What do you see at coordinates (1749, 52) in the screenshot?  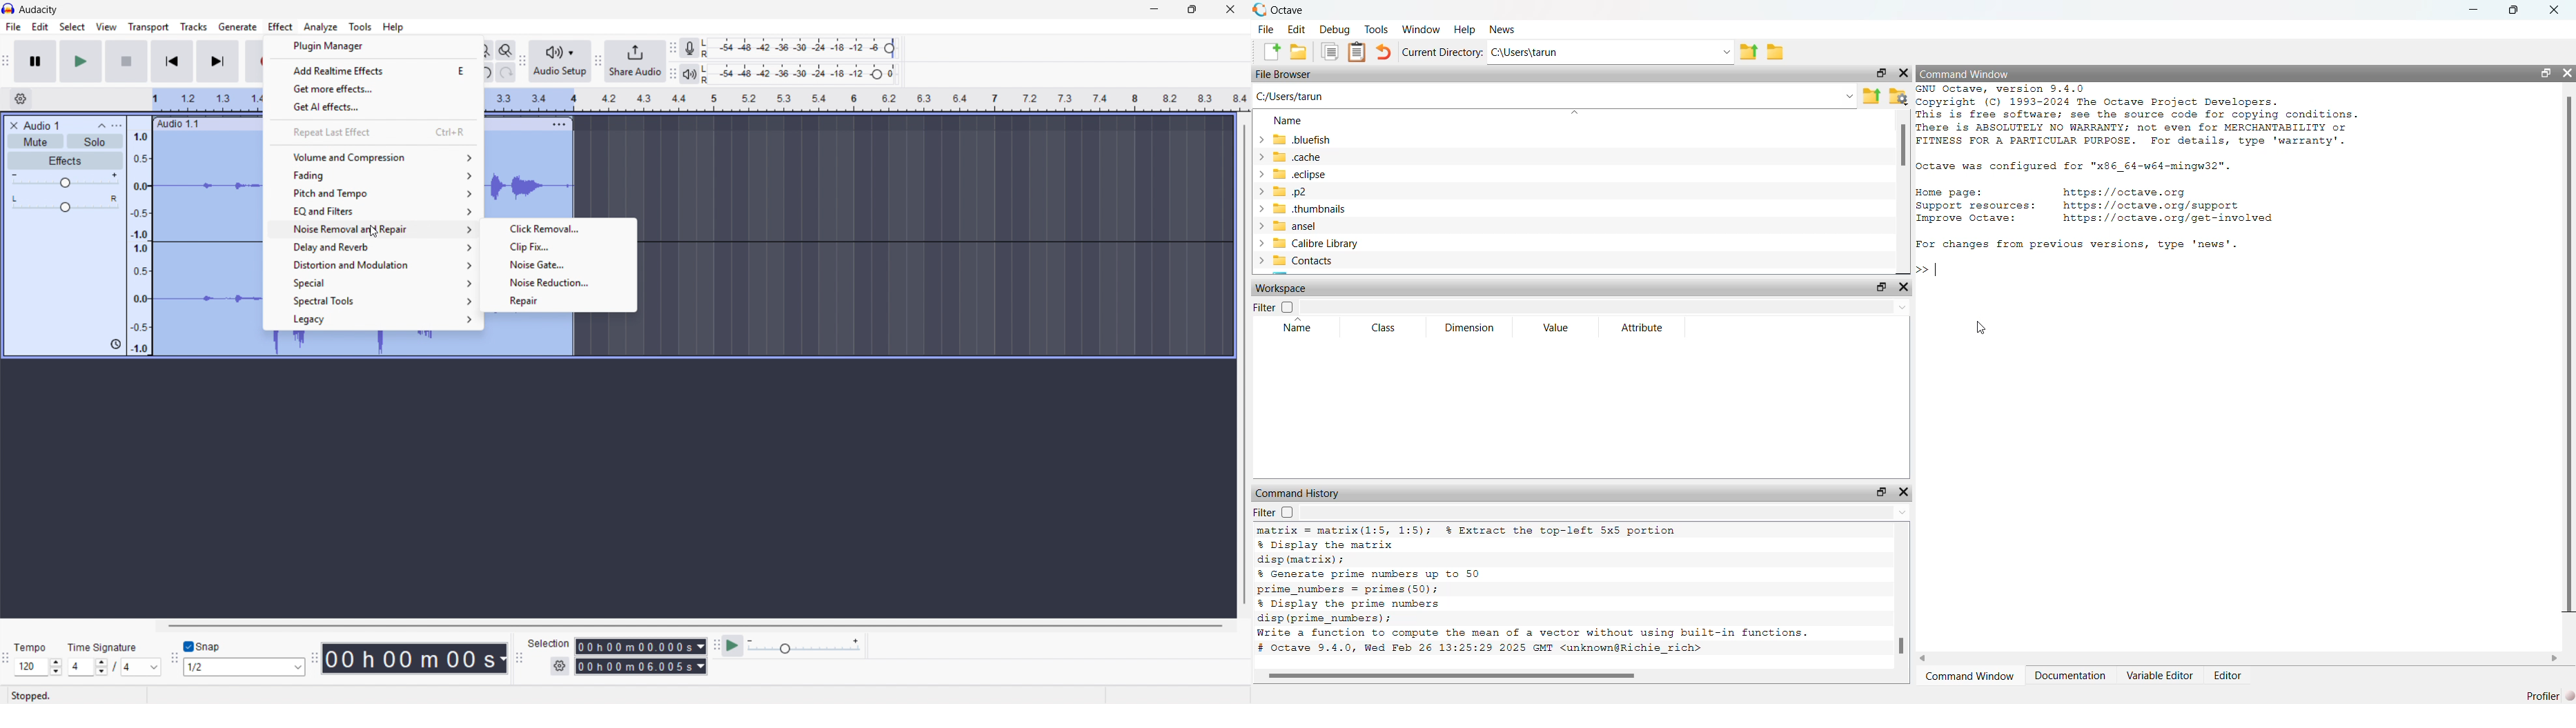 I see `share folder` at bounding box center [1749, 52].